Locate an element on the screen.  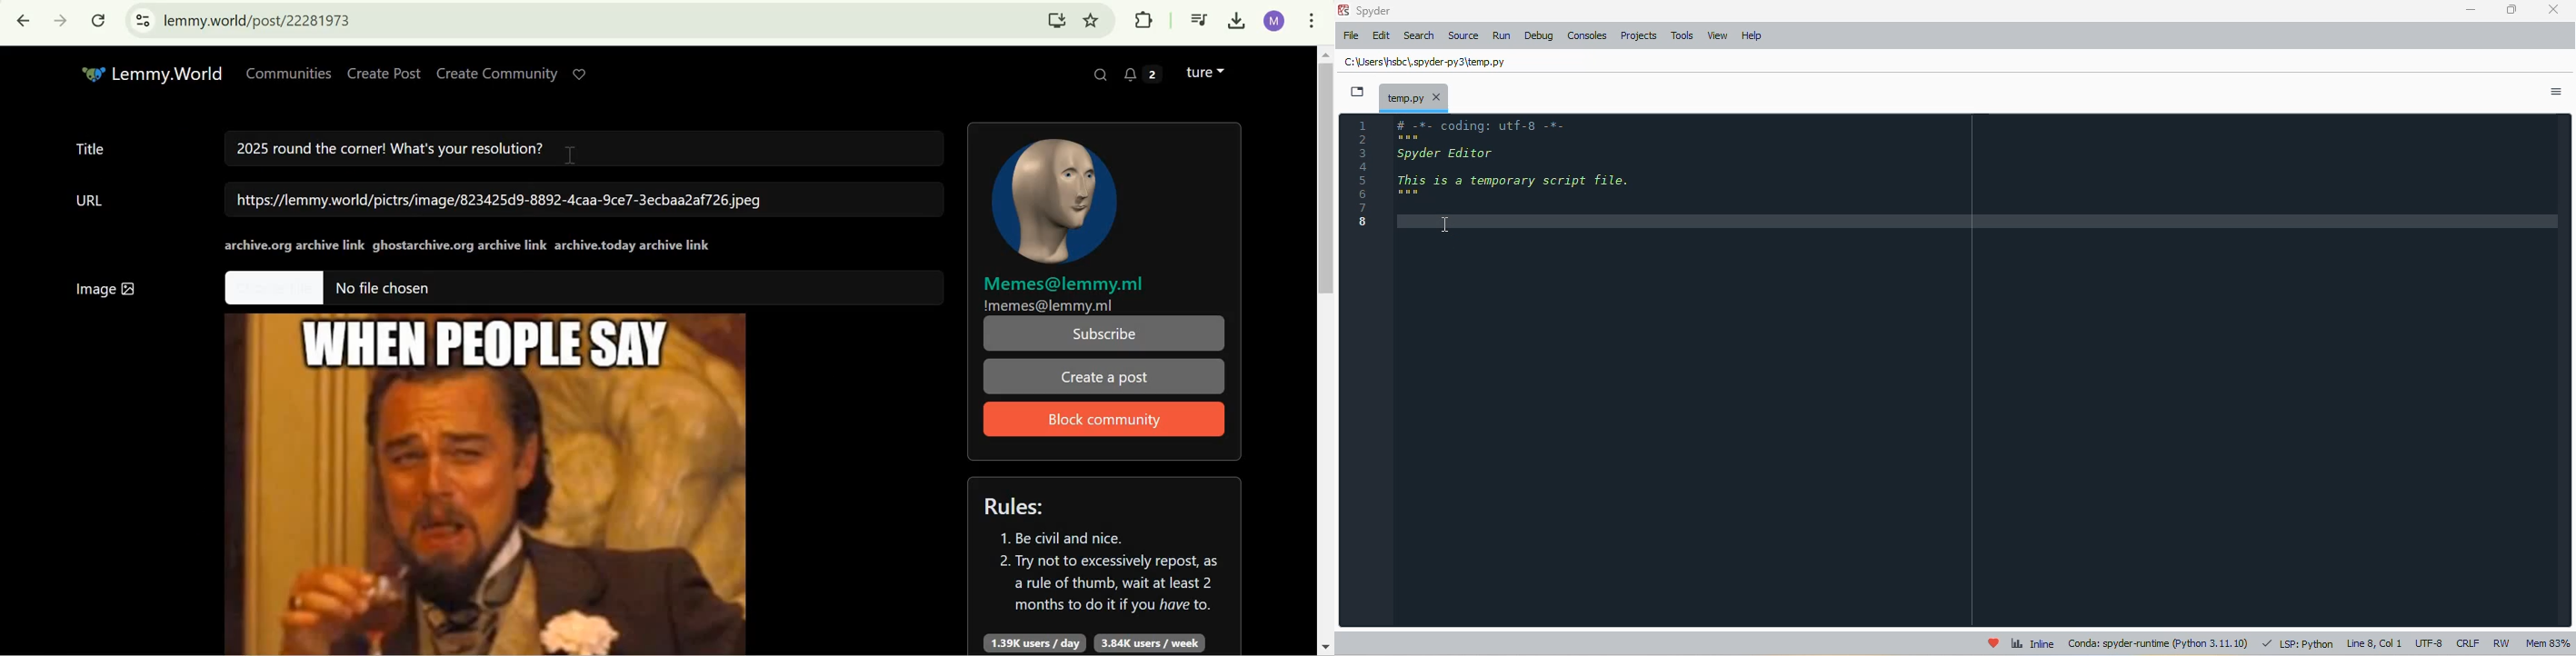
options is located at coordinates (2556, 91).